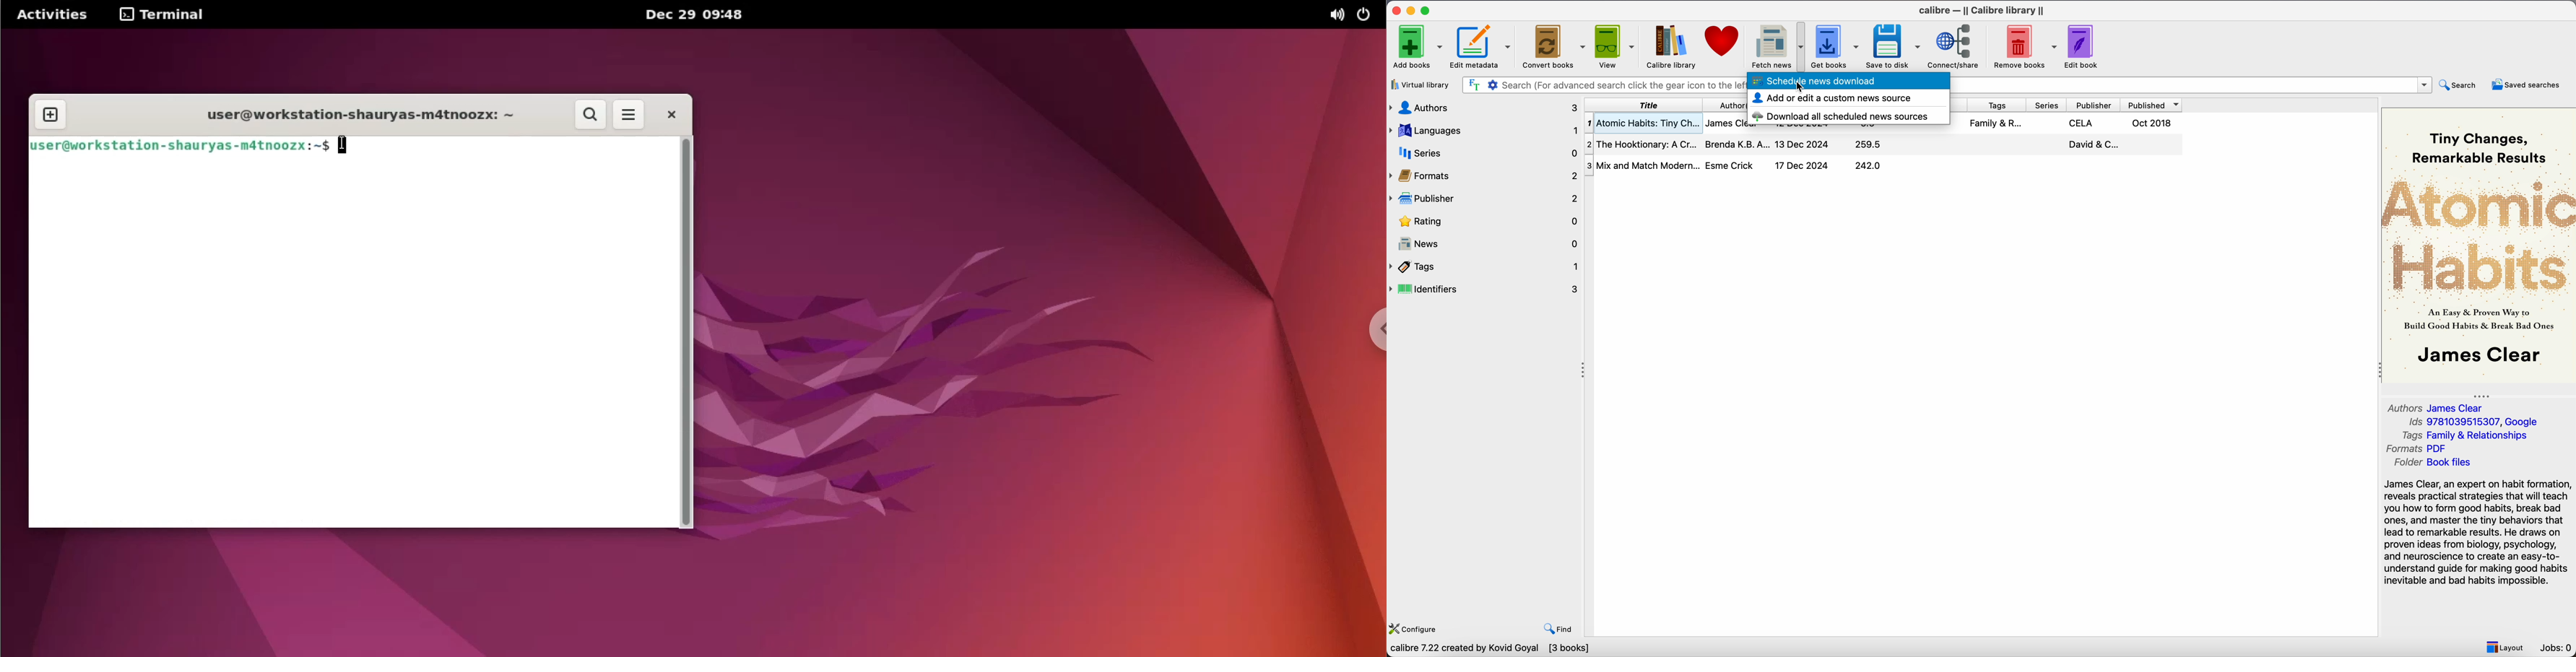 The width and height of the screenshot is (2576, 672). I want to click on Oct 2018, so click(2153, 124).